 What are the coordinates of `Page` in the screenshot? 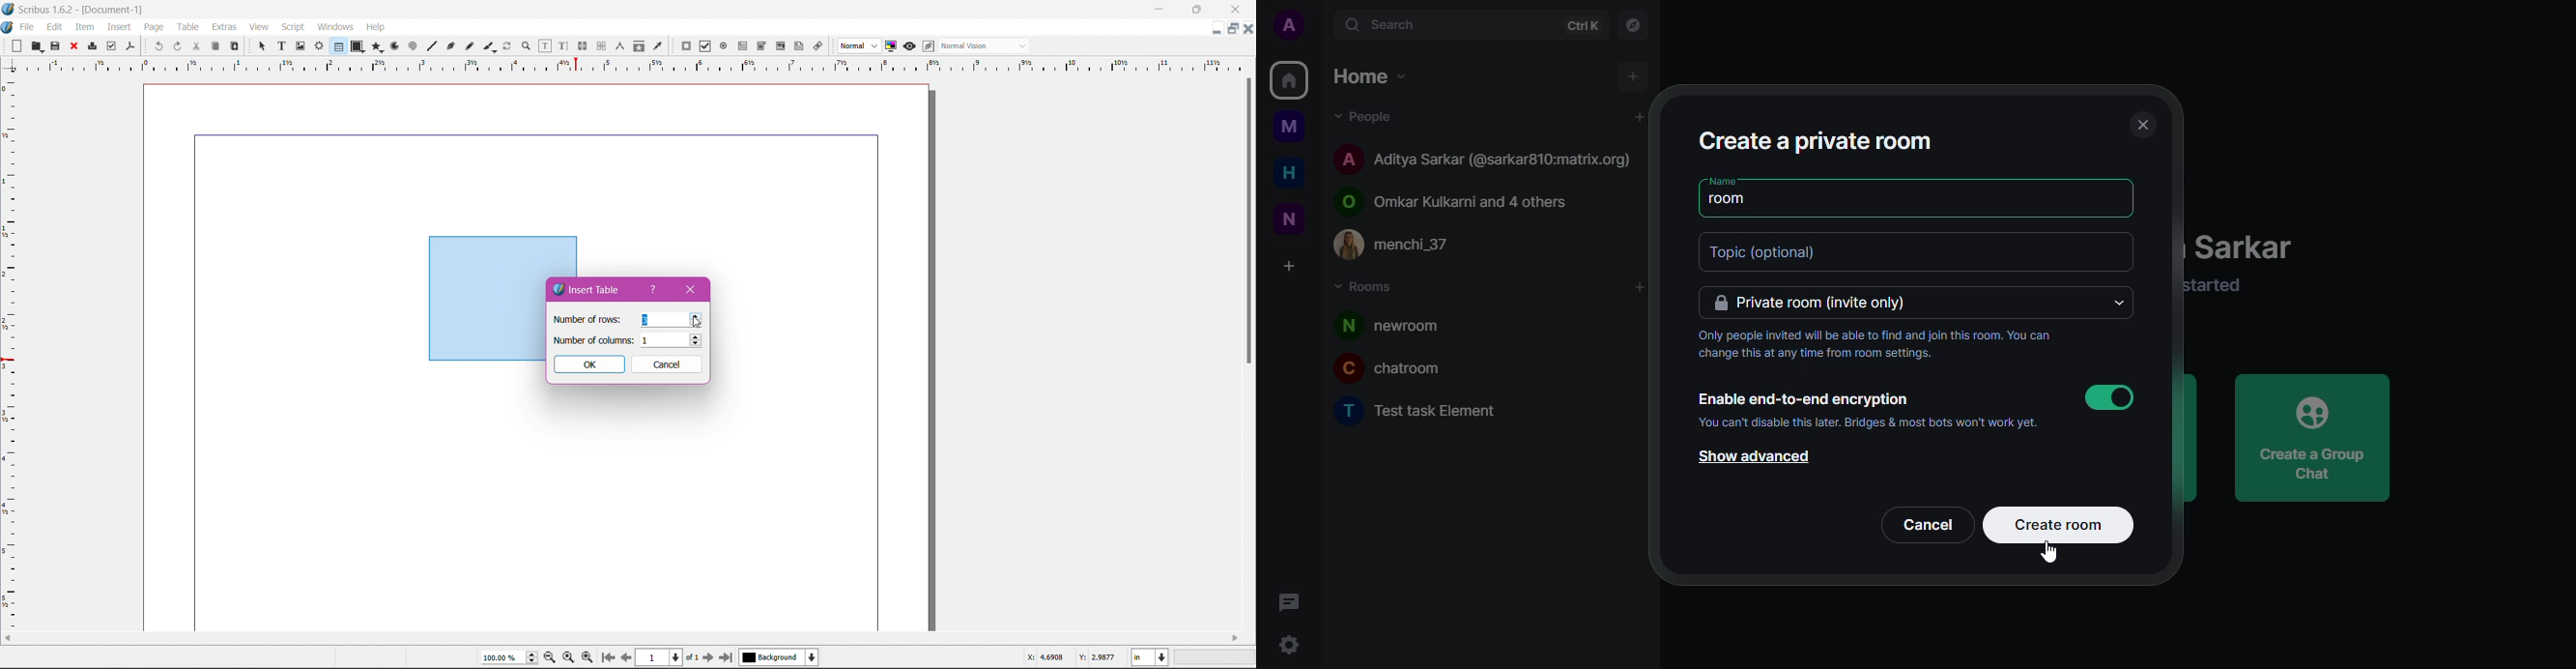 It's located at (152, 27).